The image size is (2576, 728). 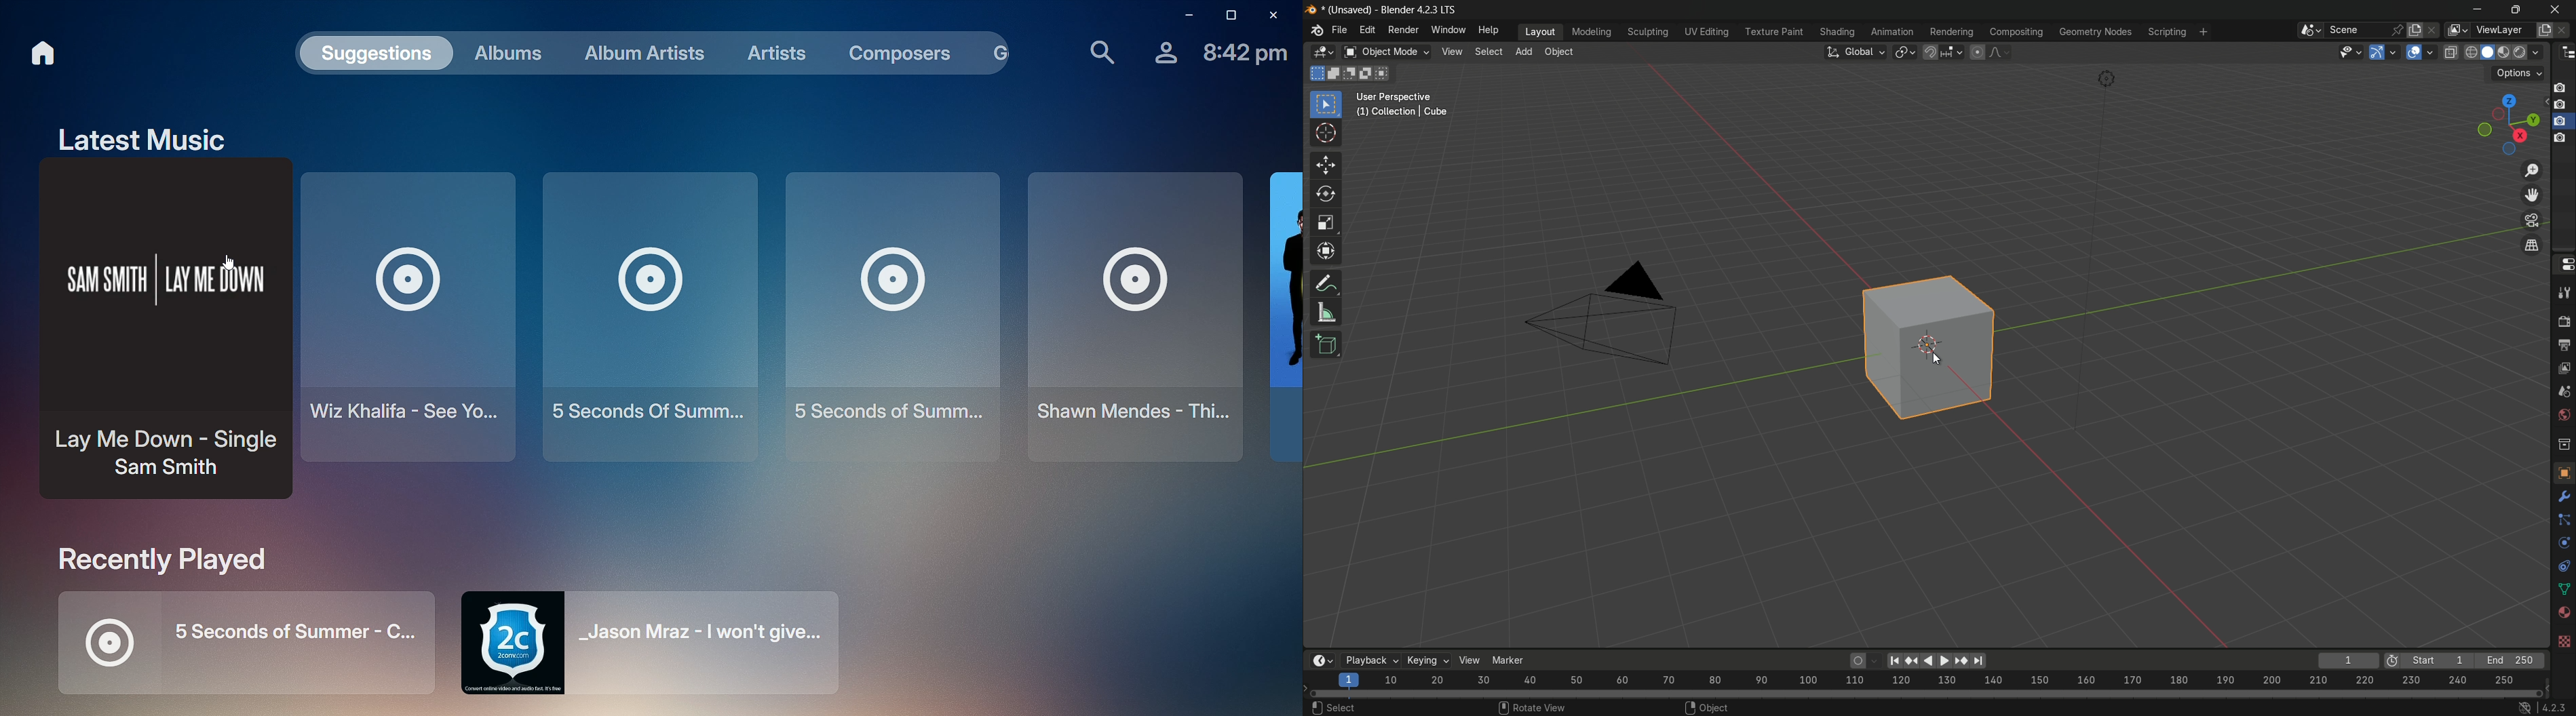 What do you see at coordinates (2306, 30) in the screenshot?
I see `link browse scene` at bounding box center [2306, 30].